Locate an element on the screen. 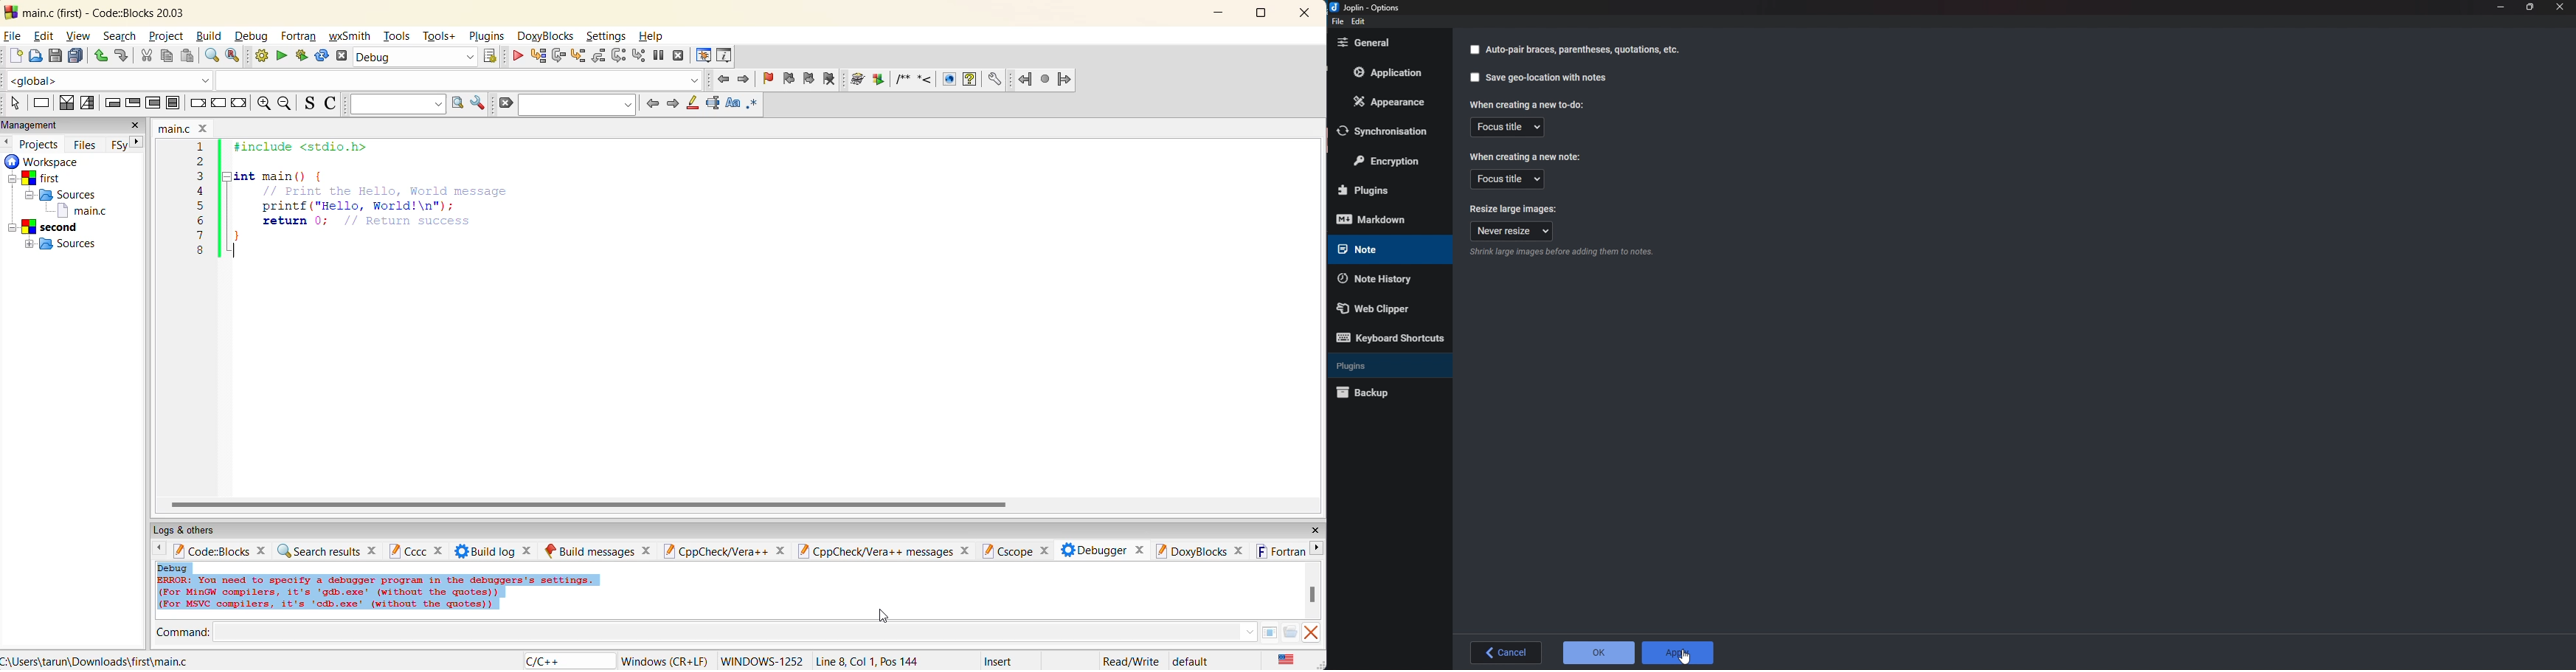 This screenshot has height=672, width=2576. Focus Title is located at coordinates (1507, 128).